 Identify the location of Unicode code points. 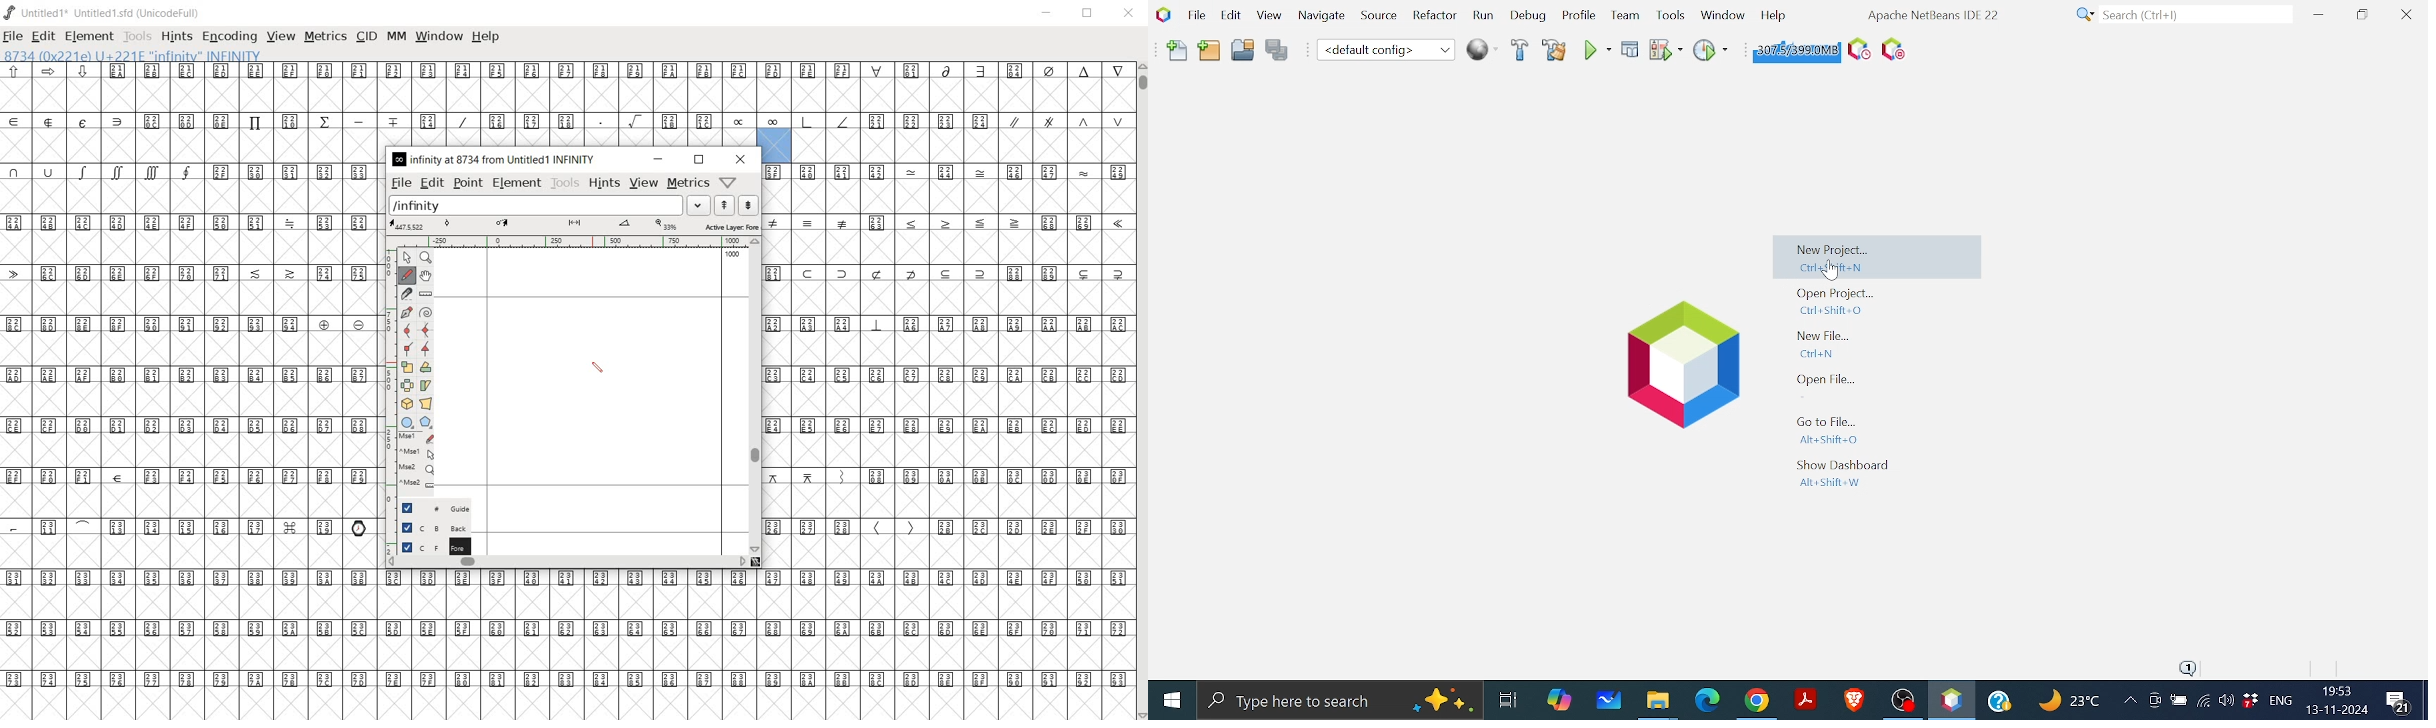
(194, 476).